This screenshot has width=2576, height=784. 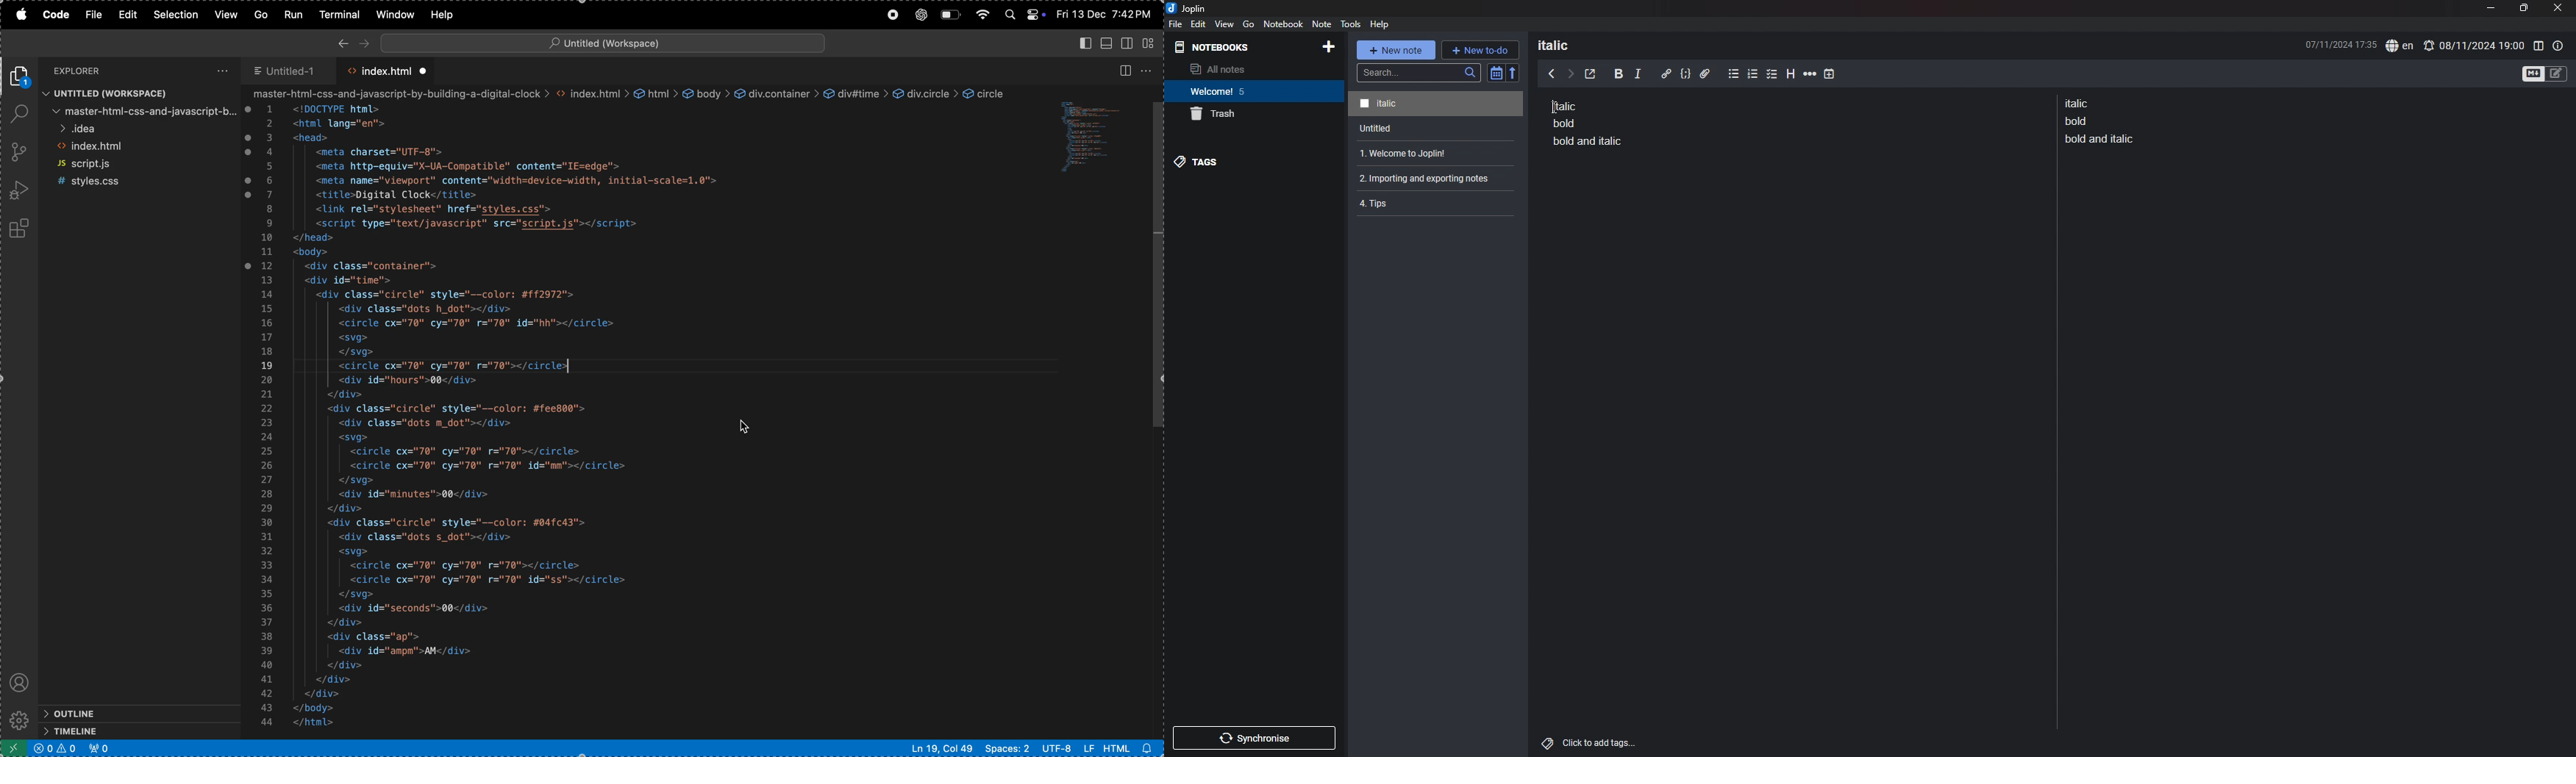 I want to click on numbered list, so click(x=1753, y=76).